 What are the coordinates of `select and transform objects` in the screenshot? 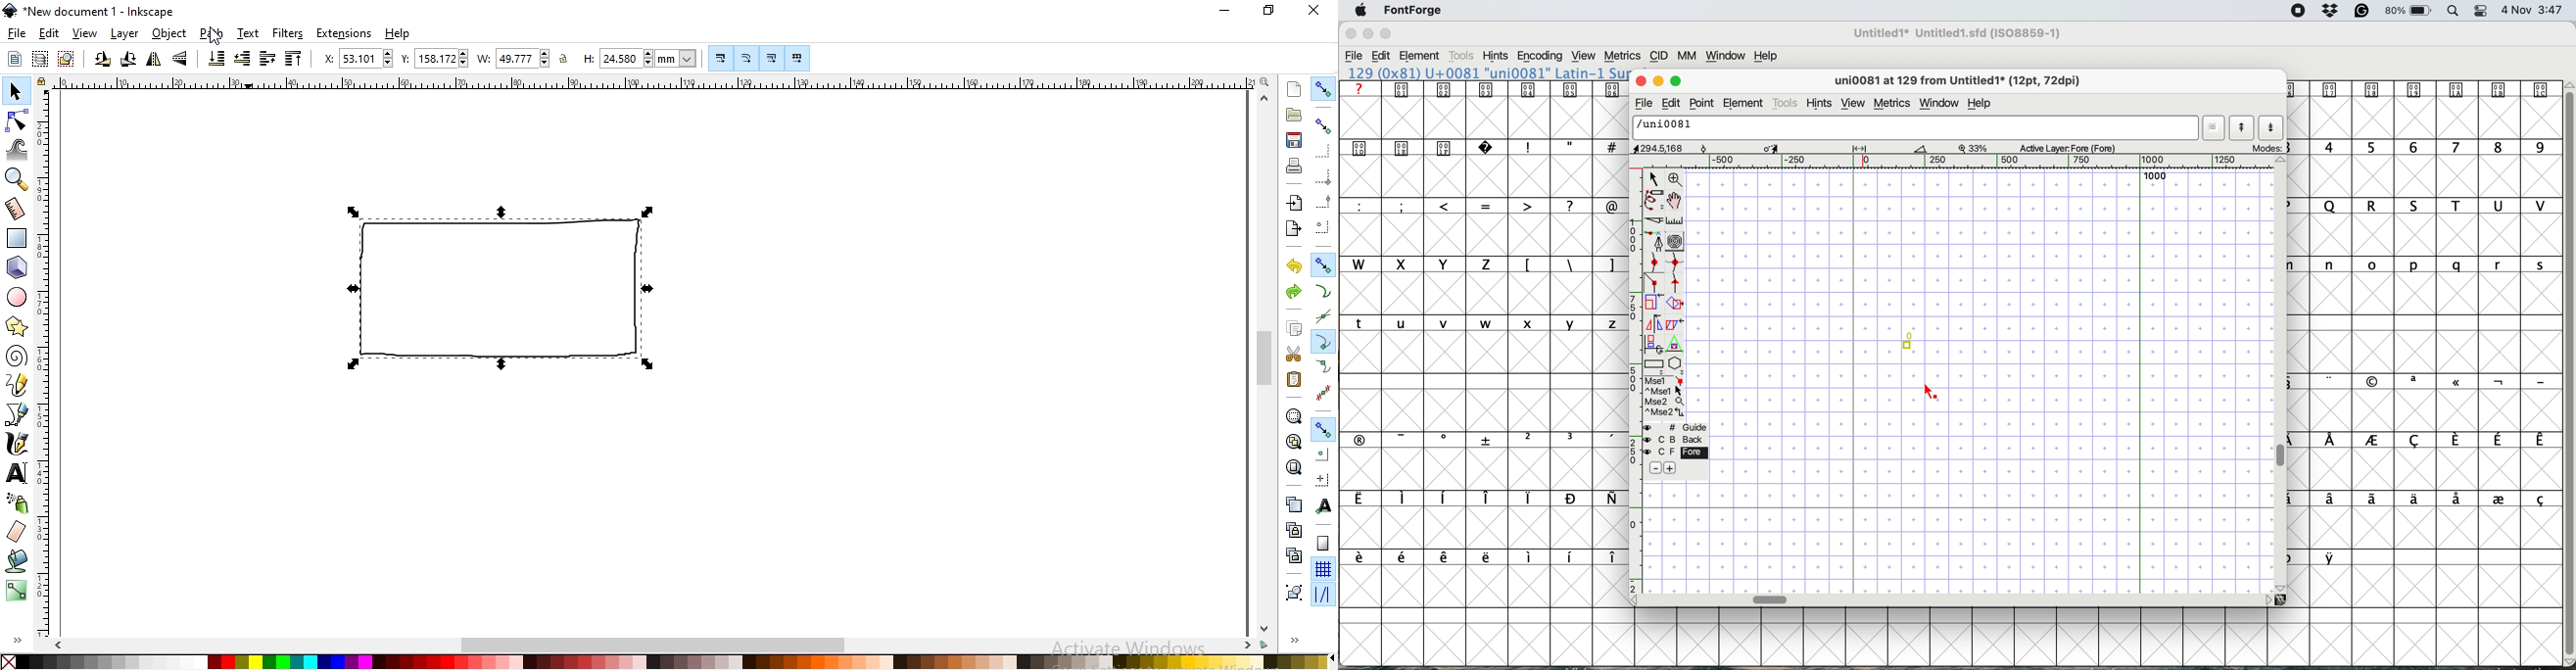 It's located at (17, 91).